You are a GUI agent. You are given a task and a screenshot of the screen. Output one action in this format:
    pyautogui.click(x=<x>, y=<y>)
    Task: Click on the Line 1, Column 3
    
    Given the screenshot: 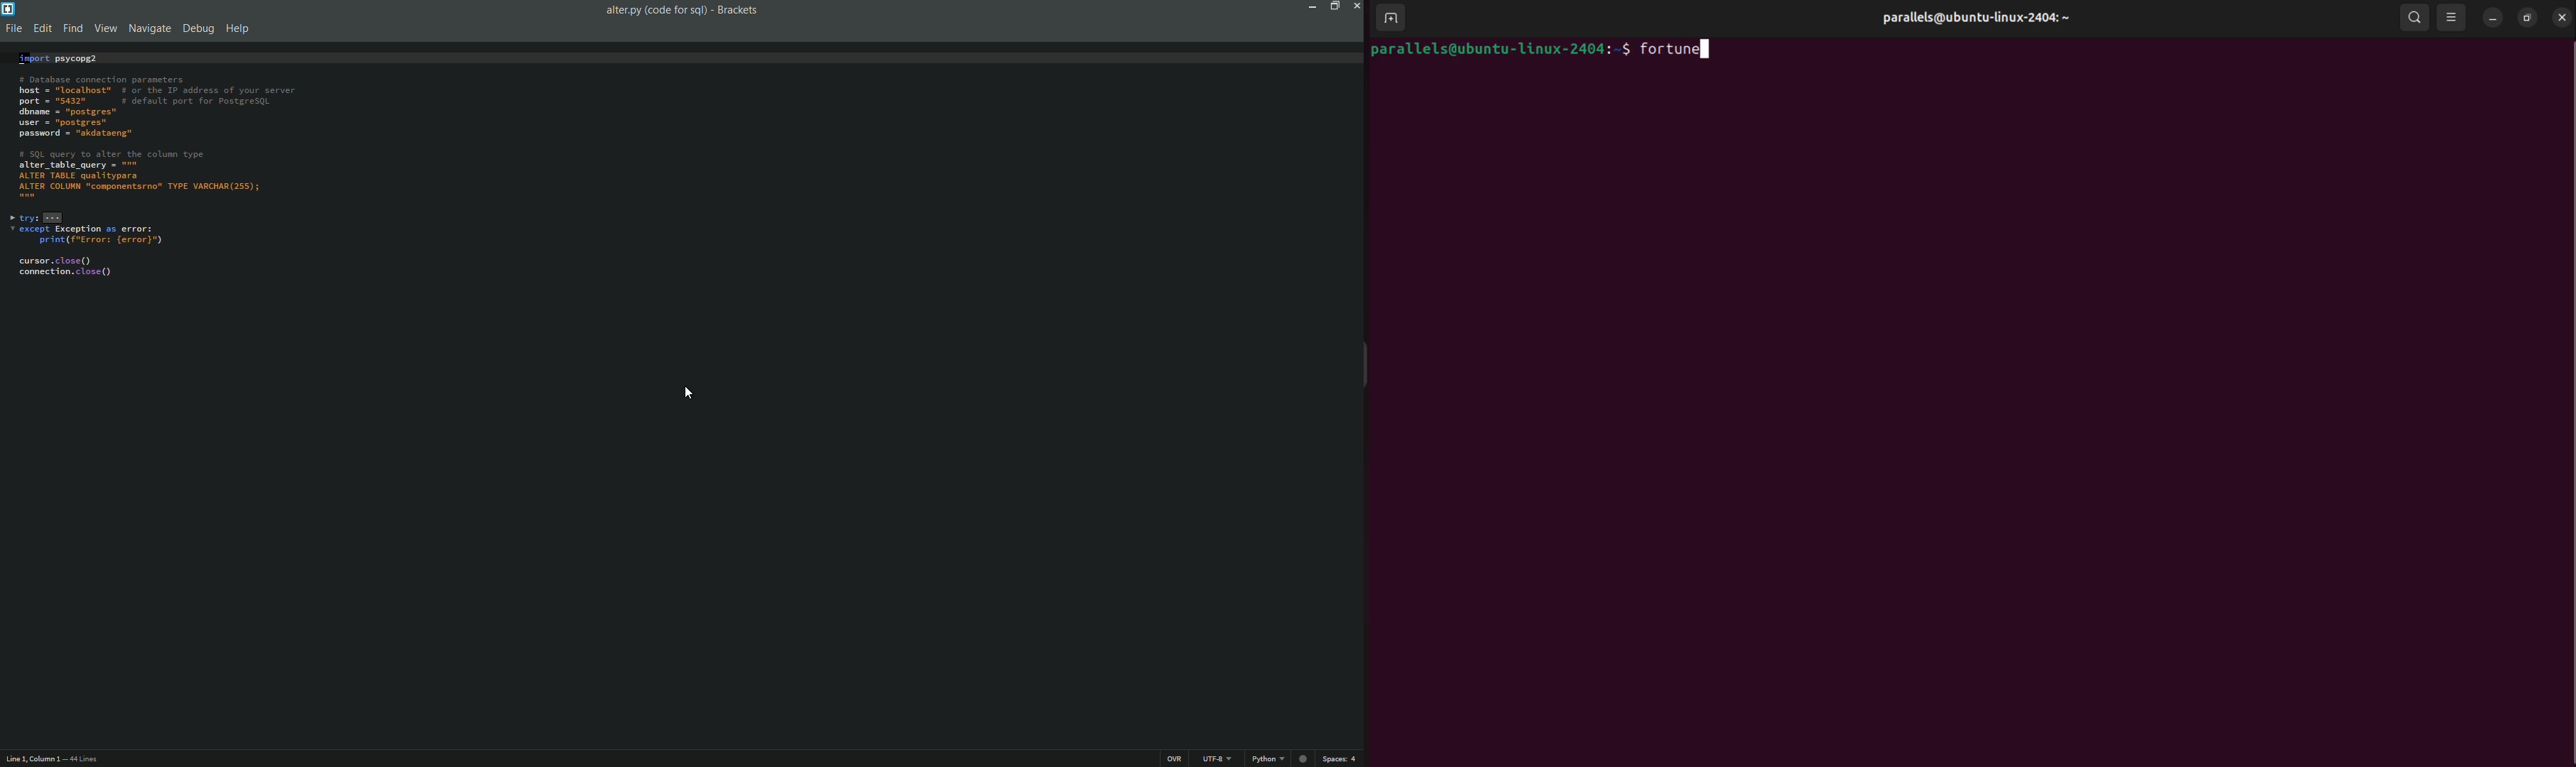 What is the action you would take?
    pyautogui.click(x=31, y=761)
    